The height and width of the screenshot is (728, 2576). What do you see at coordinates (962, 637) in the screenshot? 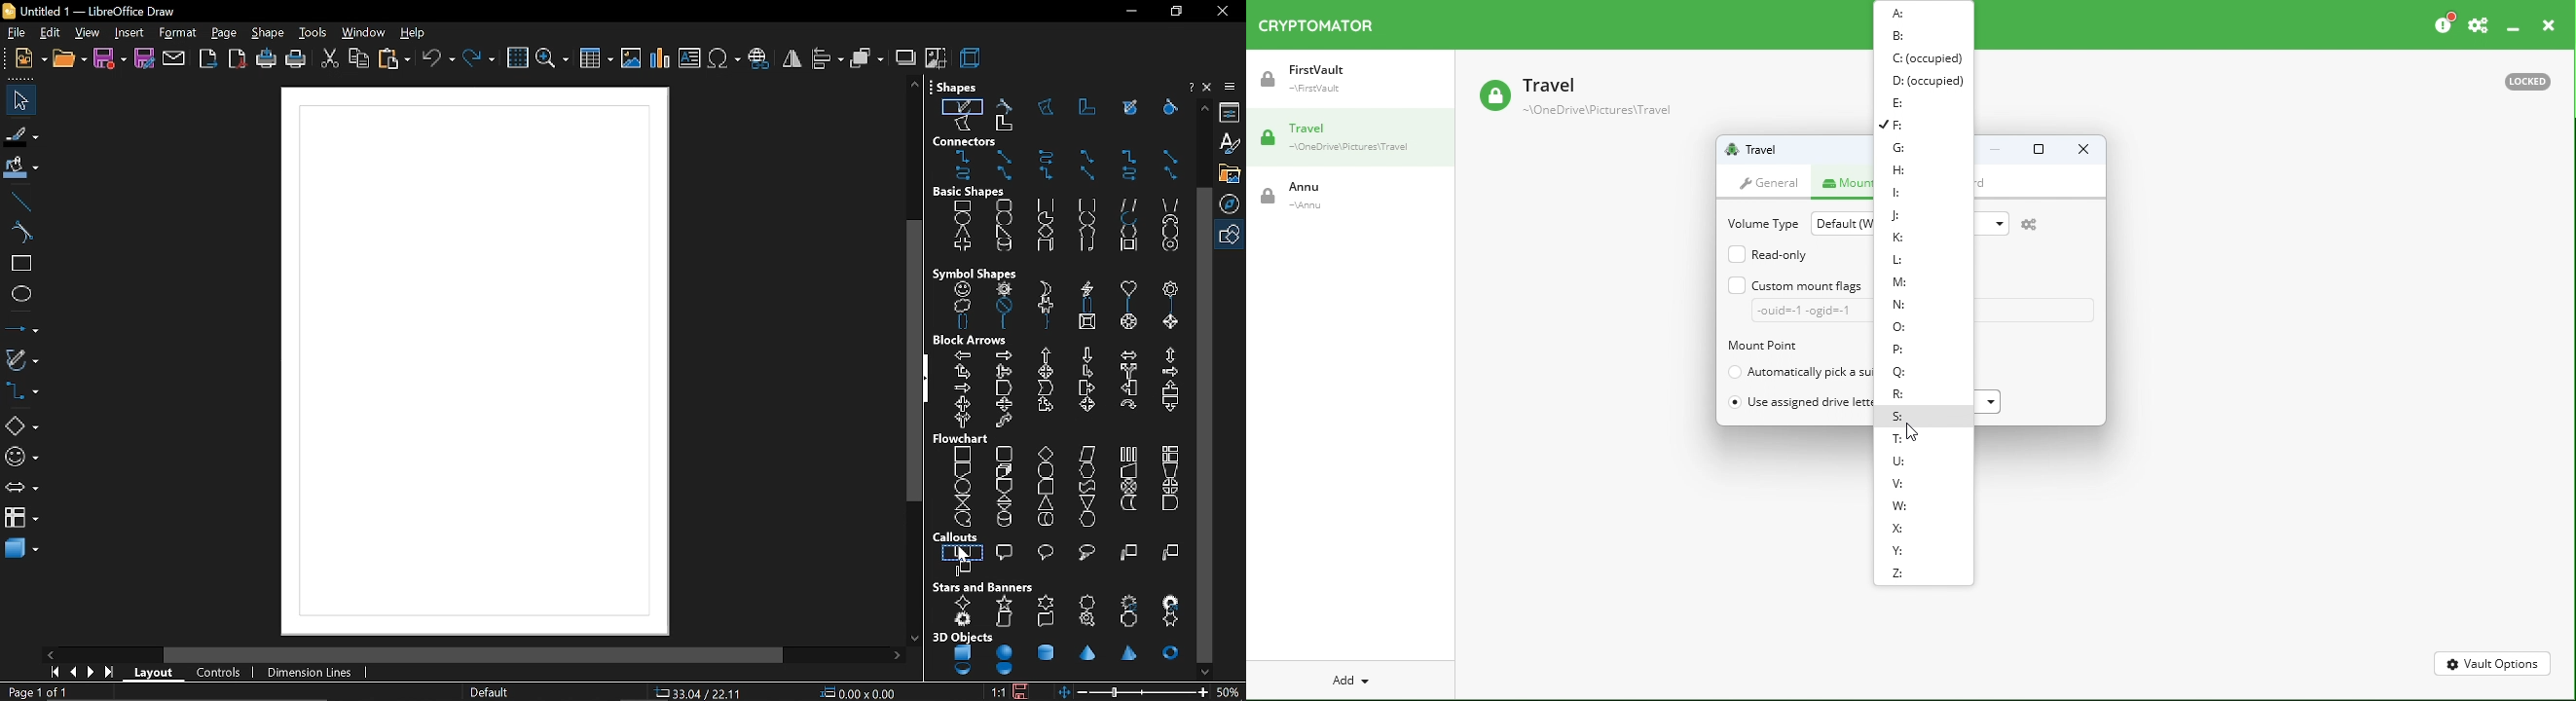
I see `3d objects` at bounding box center [962, 637].